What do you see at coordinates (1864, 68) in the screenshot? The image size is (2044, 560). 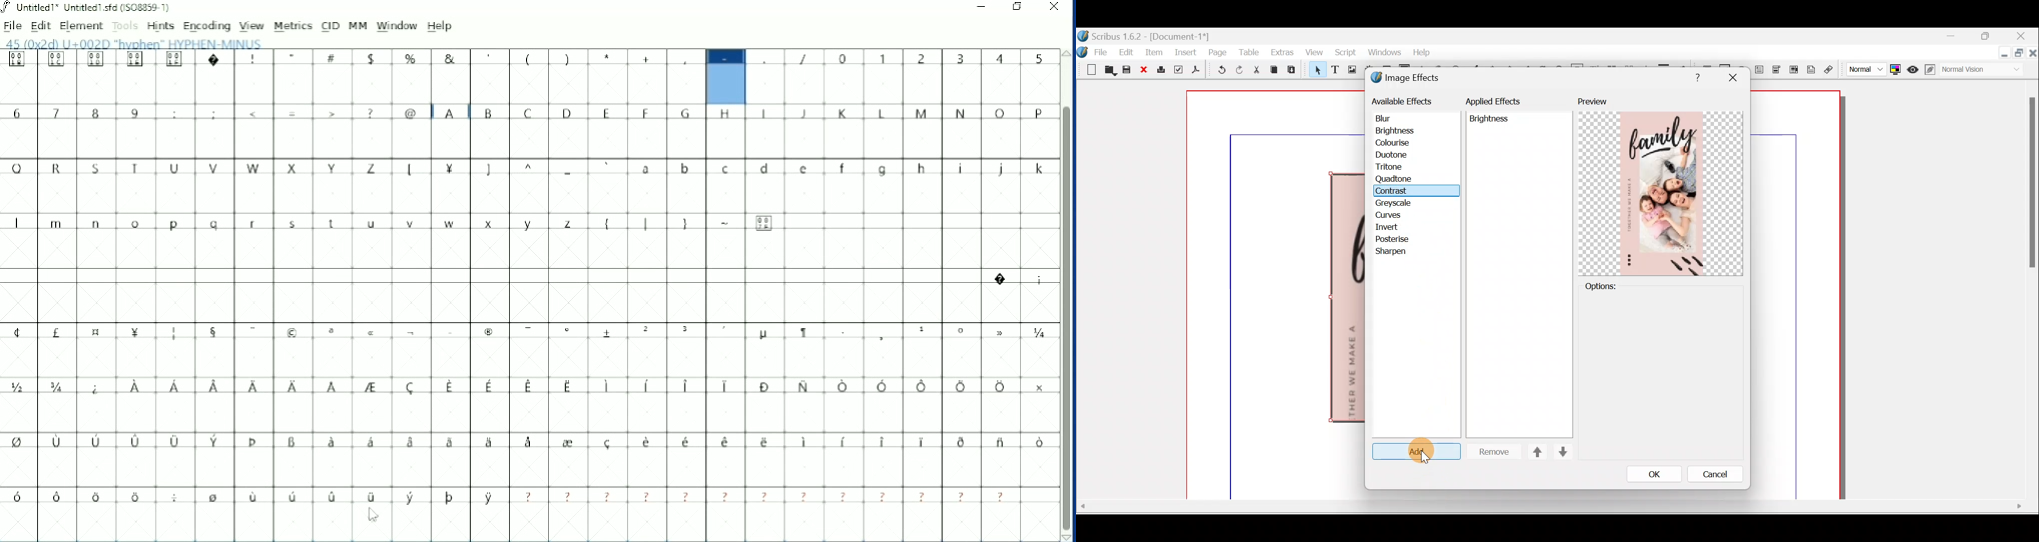 I see `Select image preview quality` at bounding box center [1864, 68].